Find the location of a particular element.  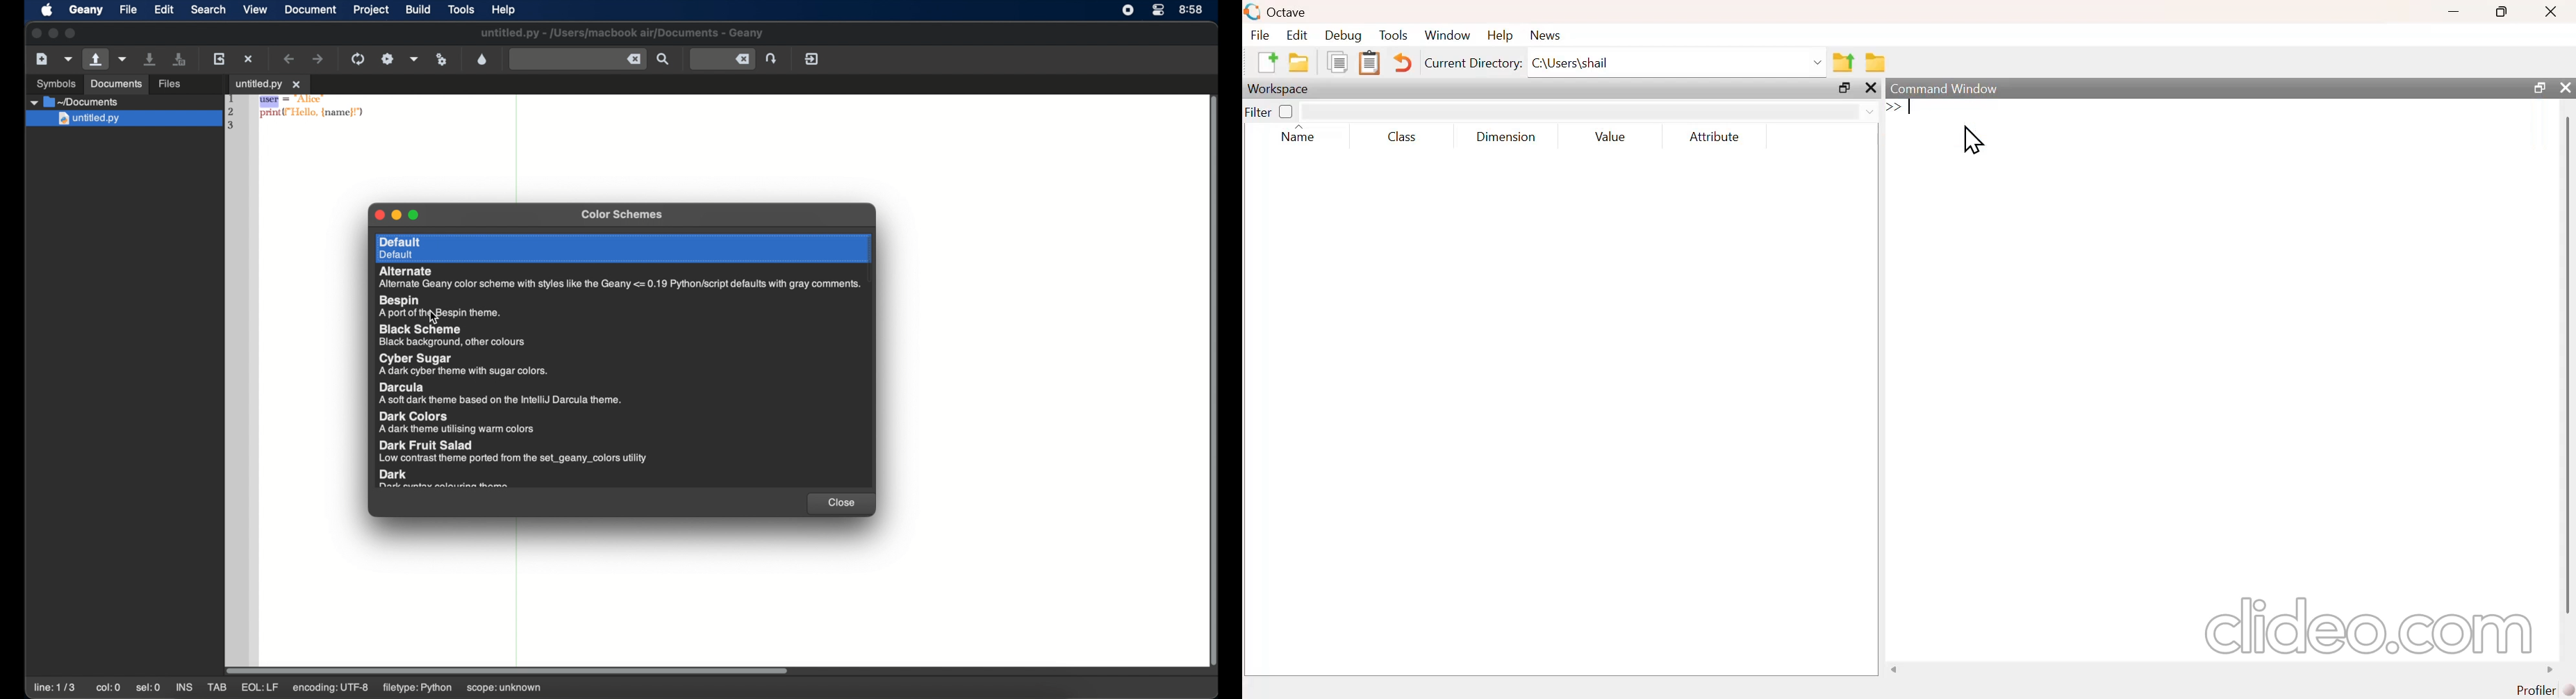

file is located at coordinates (1259, 35).